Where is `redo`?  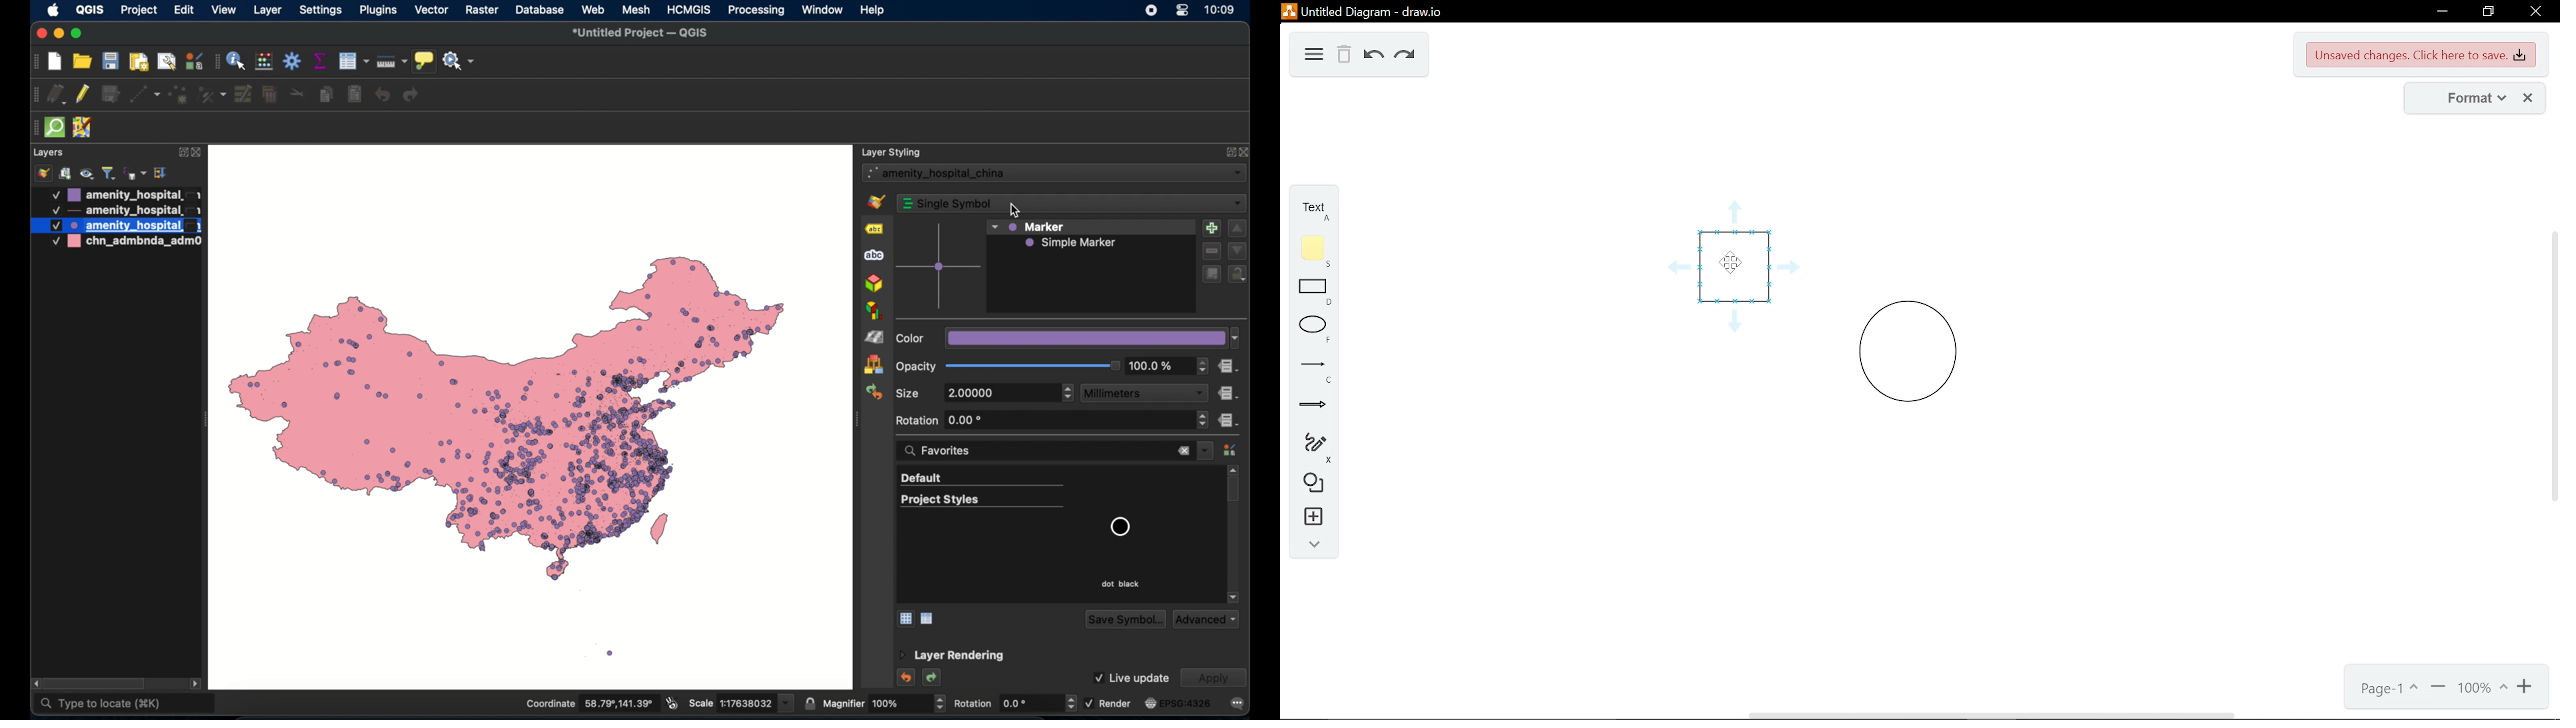 redo is located at coordinates (1404, 55).